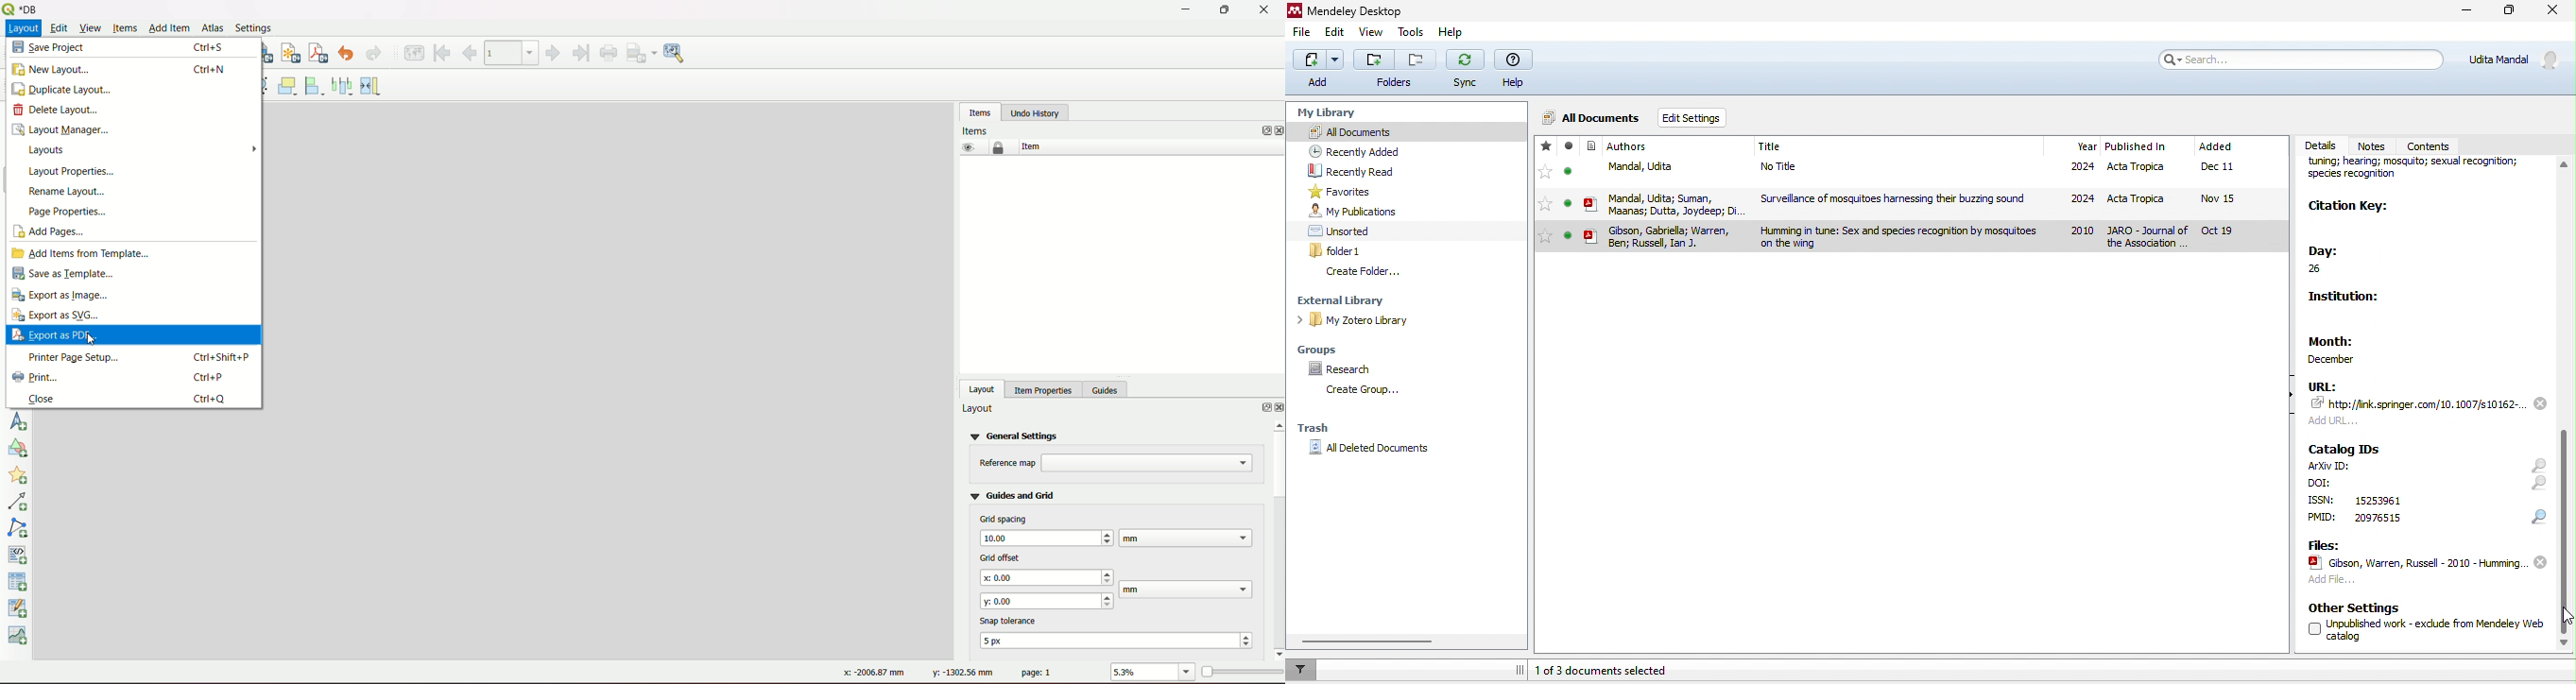  Describe the element at coordinates (2350, 300) in the screenshot. I see `institution` at that location.